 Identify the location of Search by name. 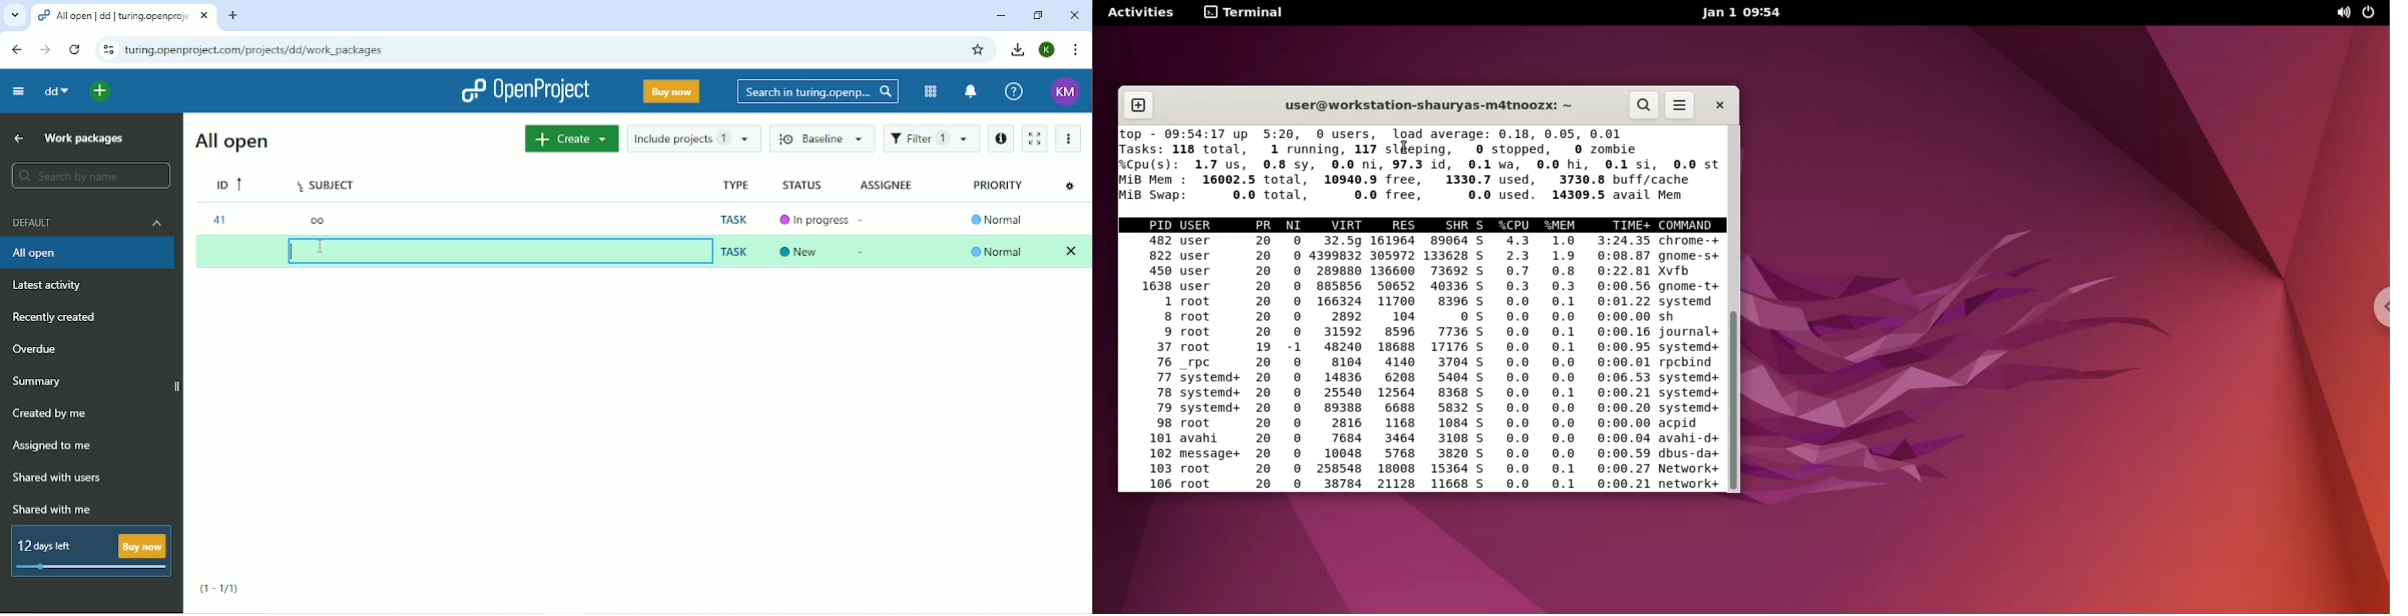
(90, 175).